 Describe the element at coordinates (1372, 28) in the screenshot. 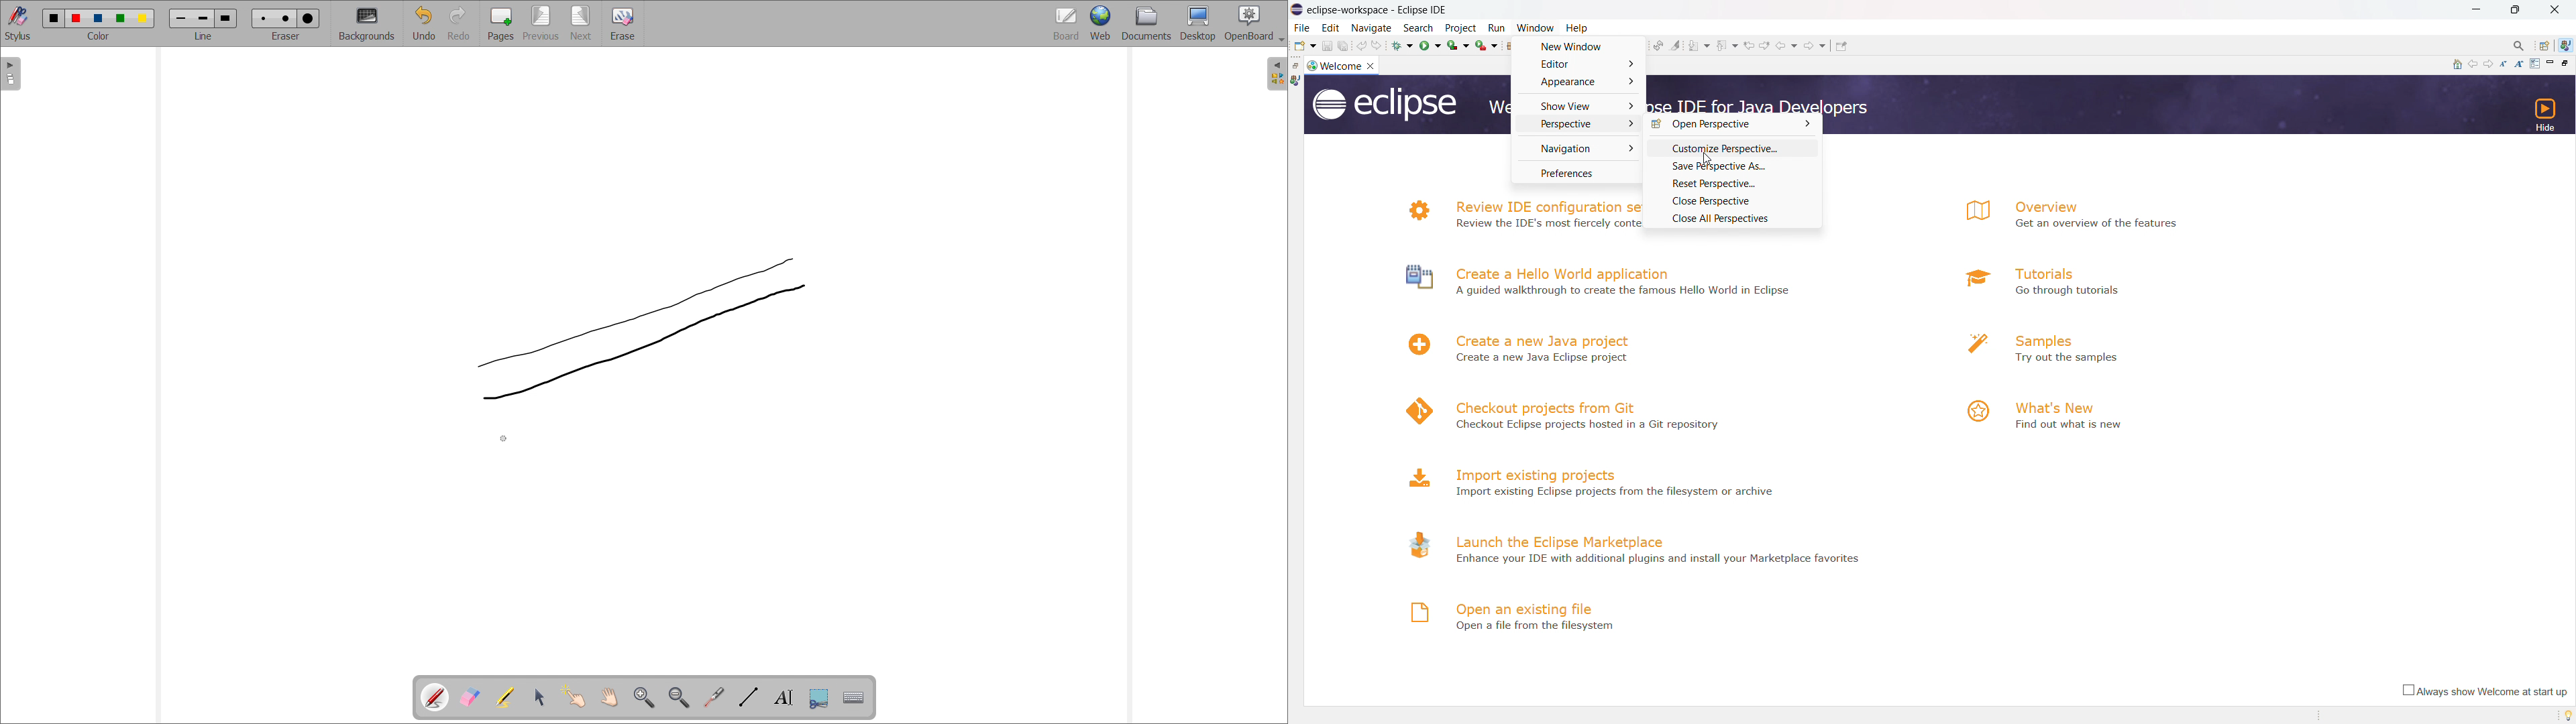

I see `navigate` at that location.